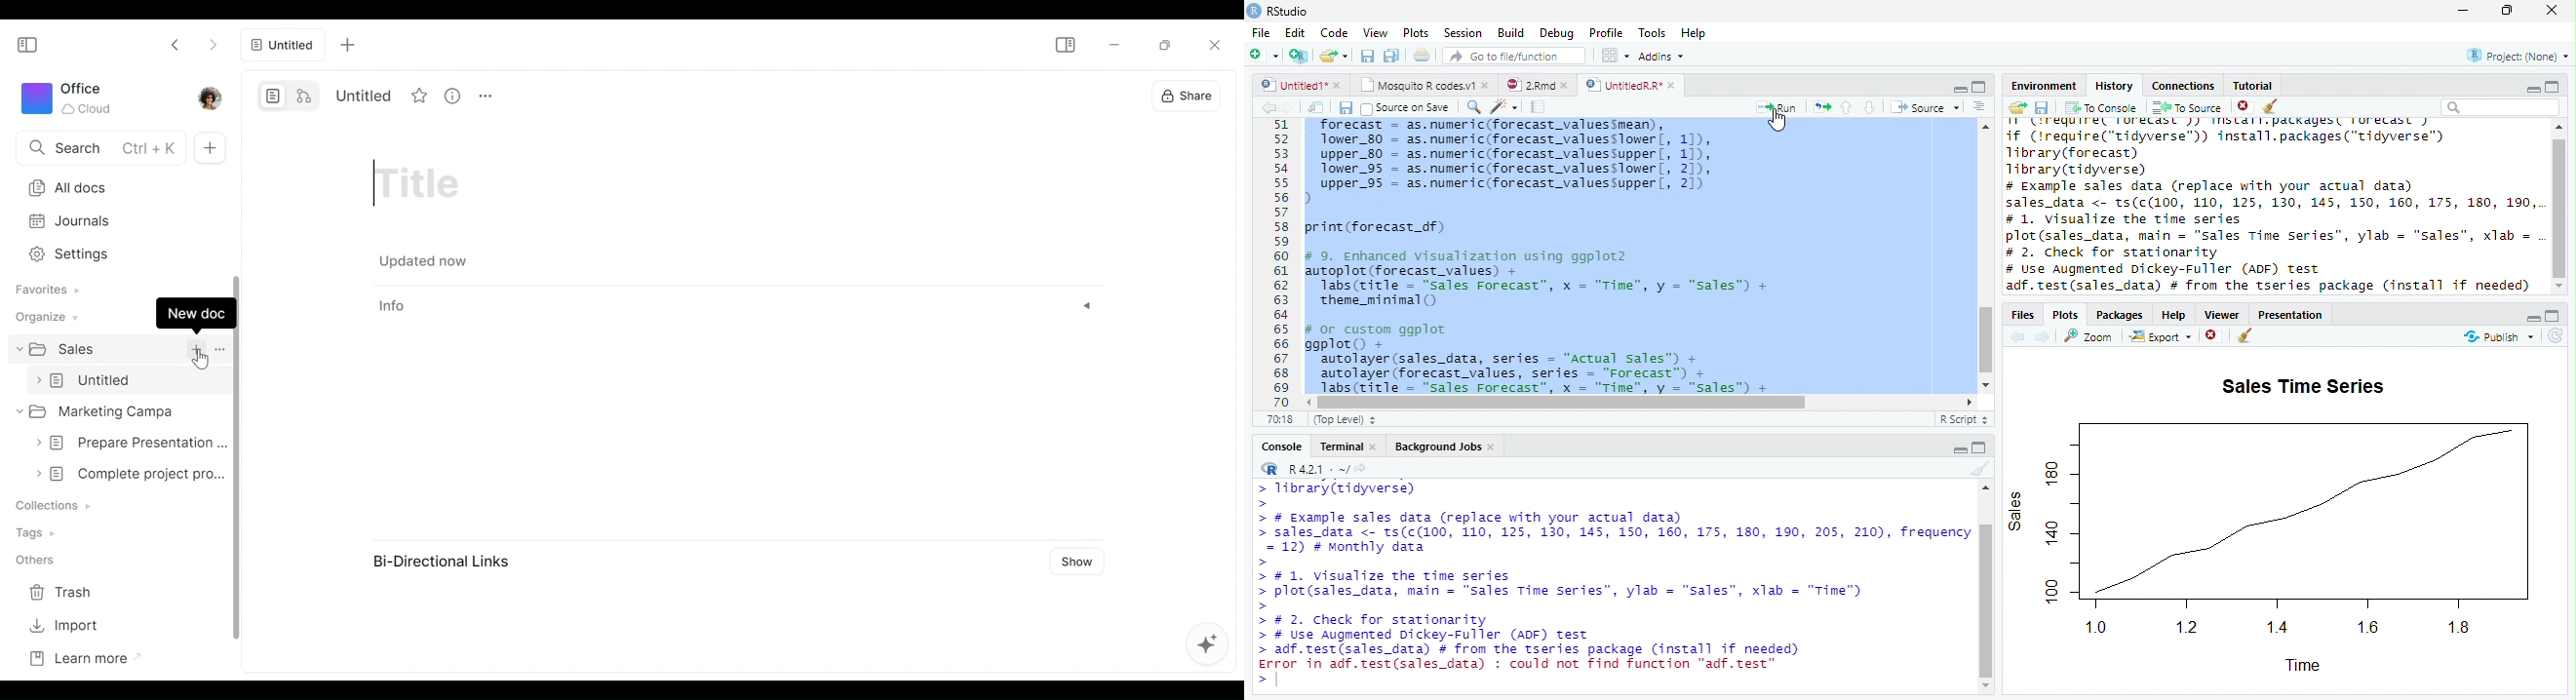  Describe the element at coordinates (2046, 87) in the screenshot. I see `Environment` at that location.